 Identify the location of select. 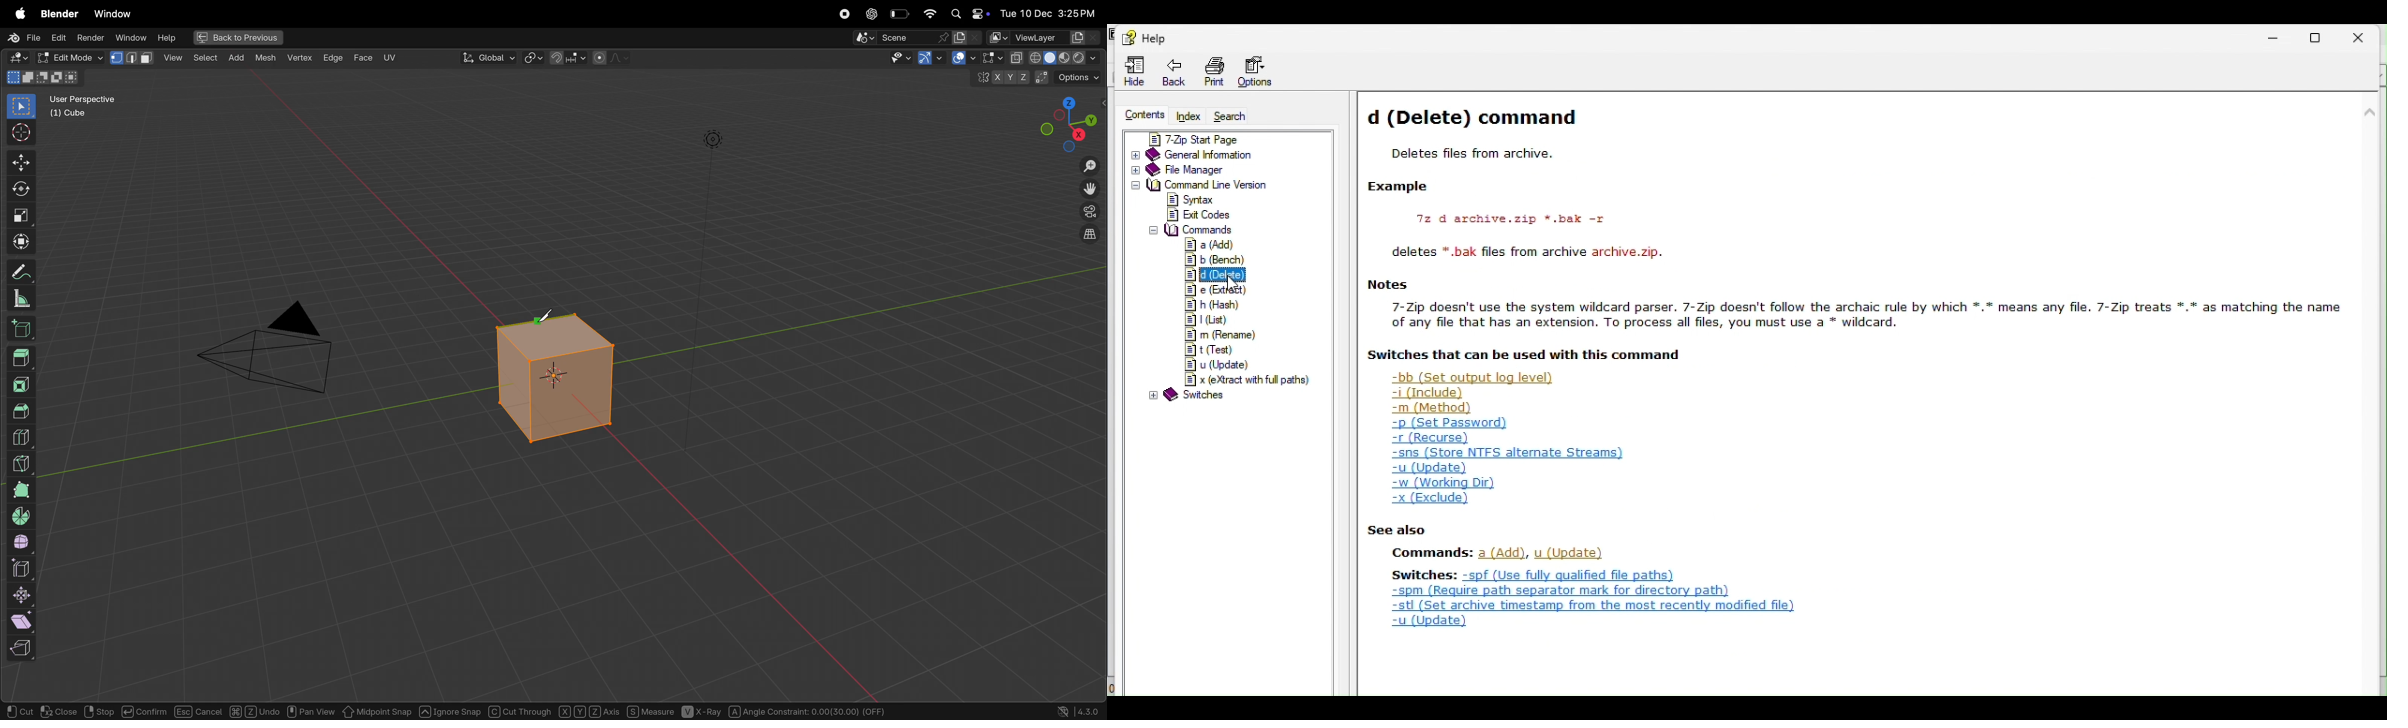
(18, 107).